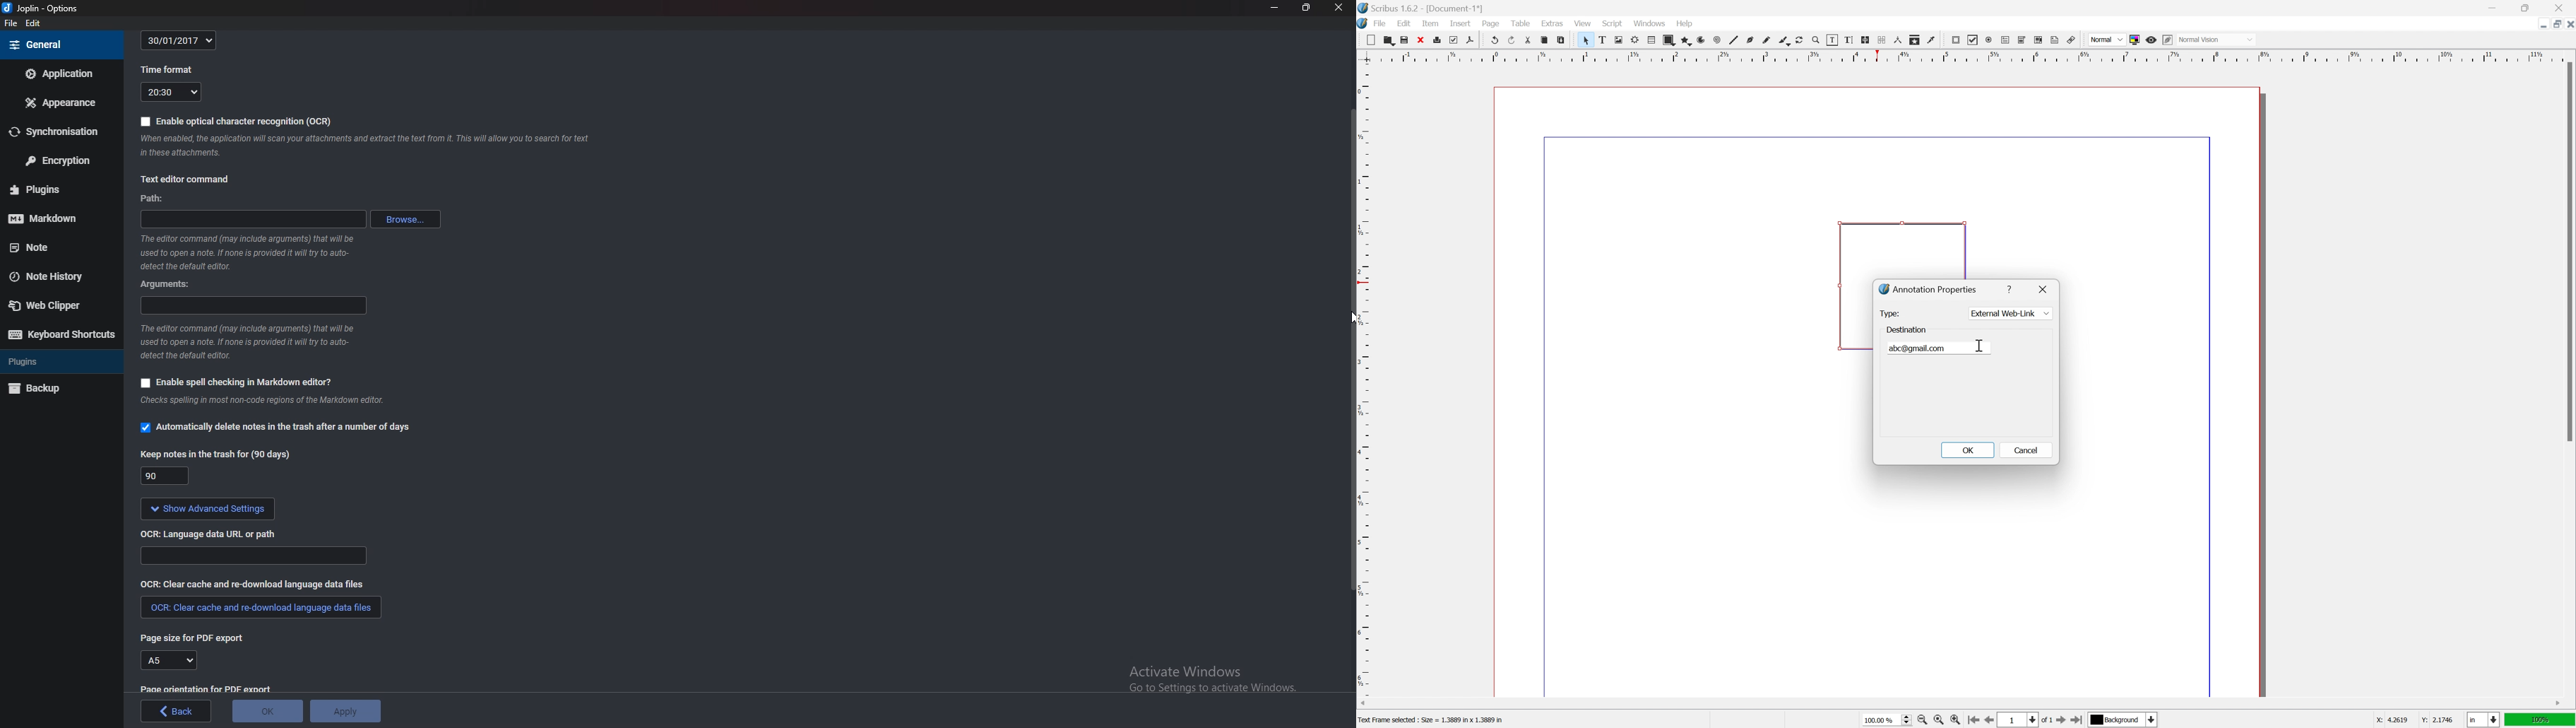 The image size is (2576, 728). I want to click on view, so click(1582, 22).